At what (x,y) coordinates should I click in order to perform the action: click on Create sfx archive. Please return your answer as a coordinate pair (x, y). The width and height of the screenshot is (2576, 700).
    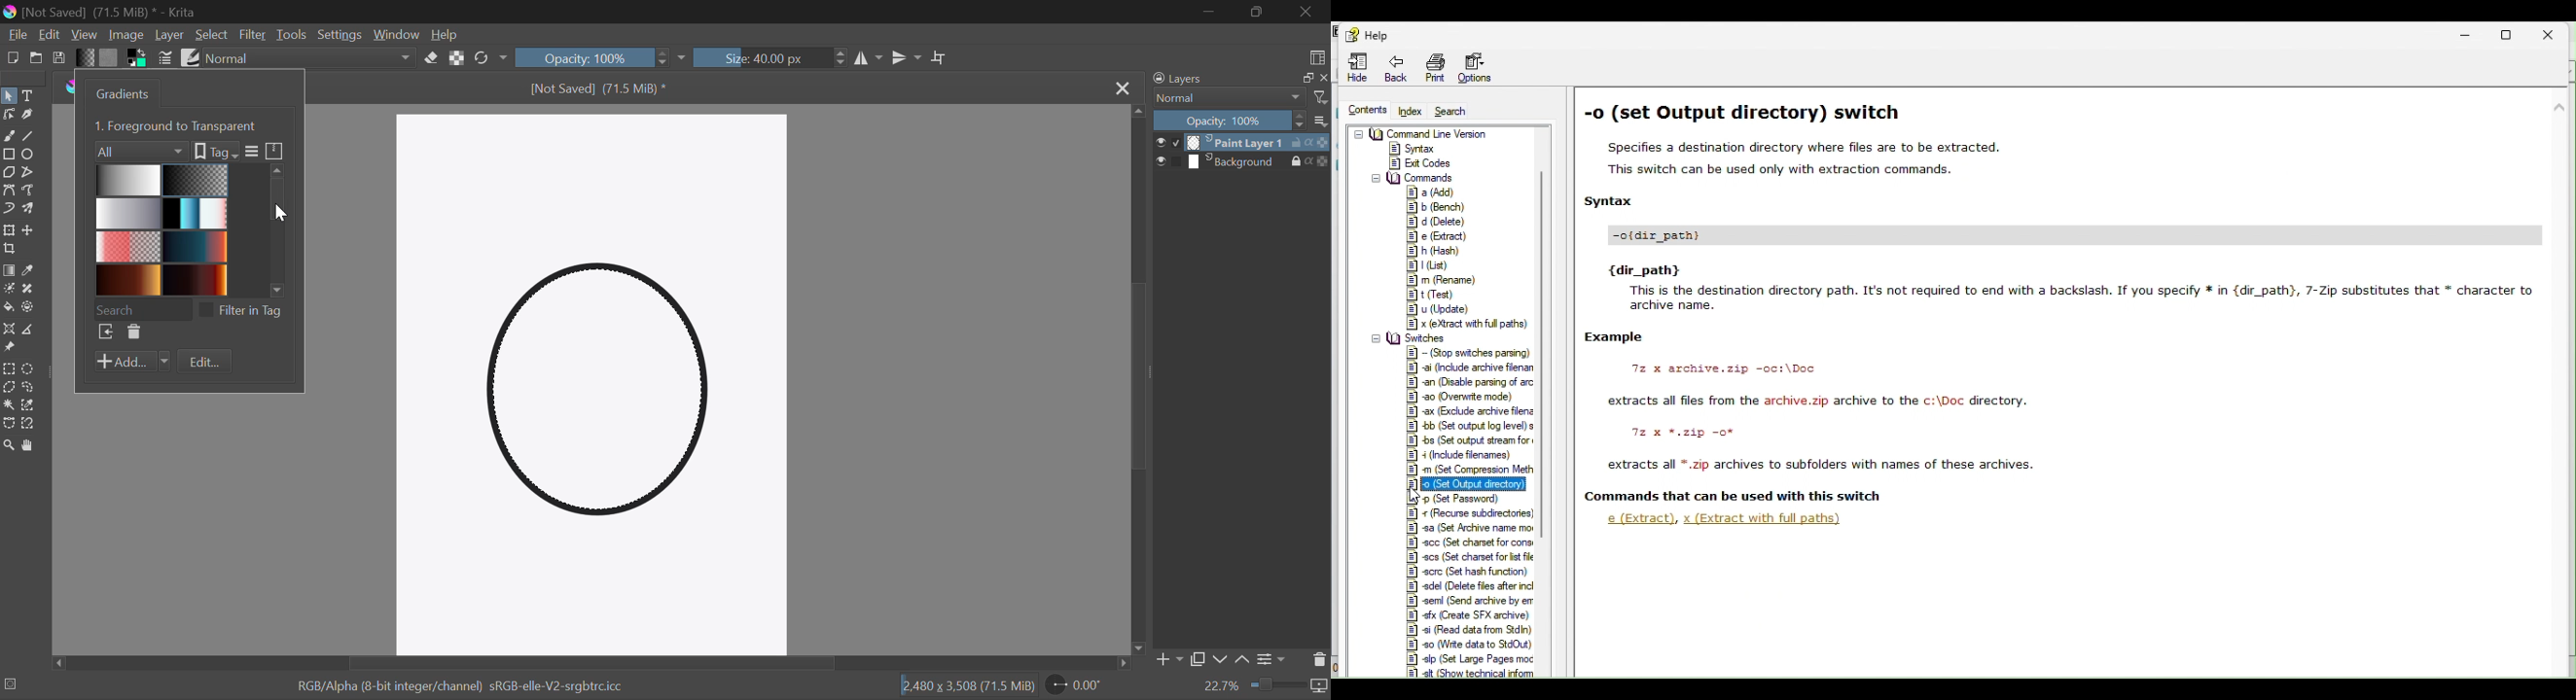
    Looking at the image, I should click on (1469, 613).